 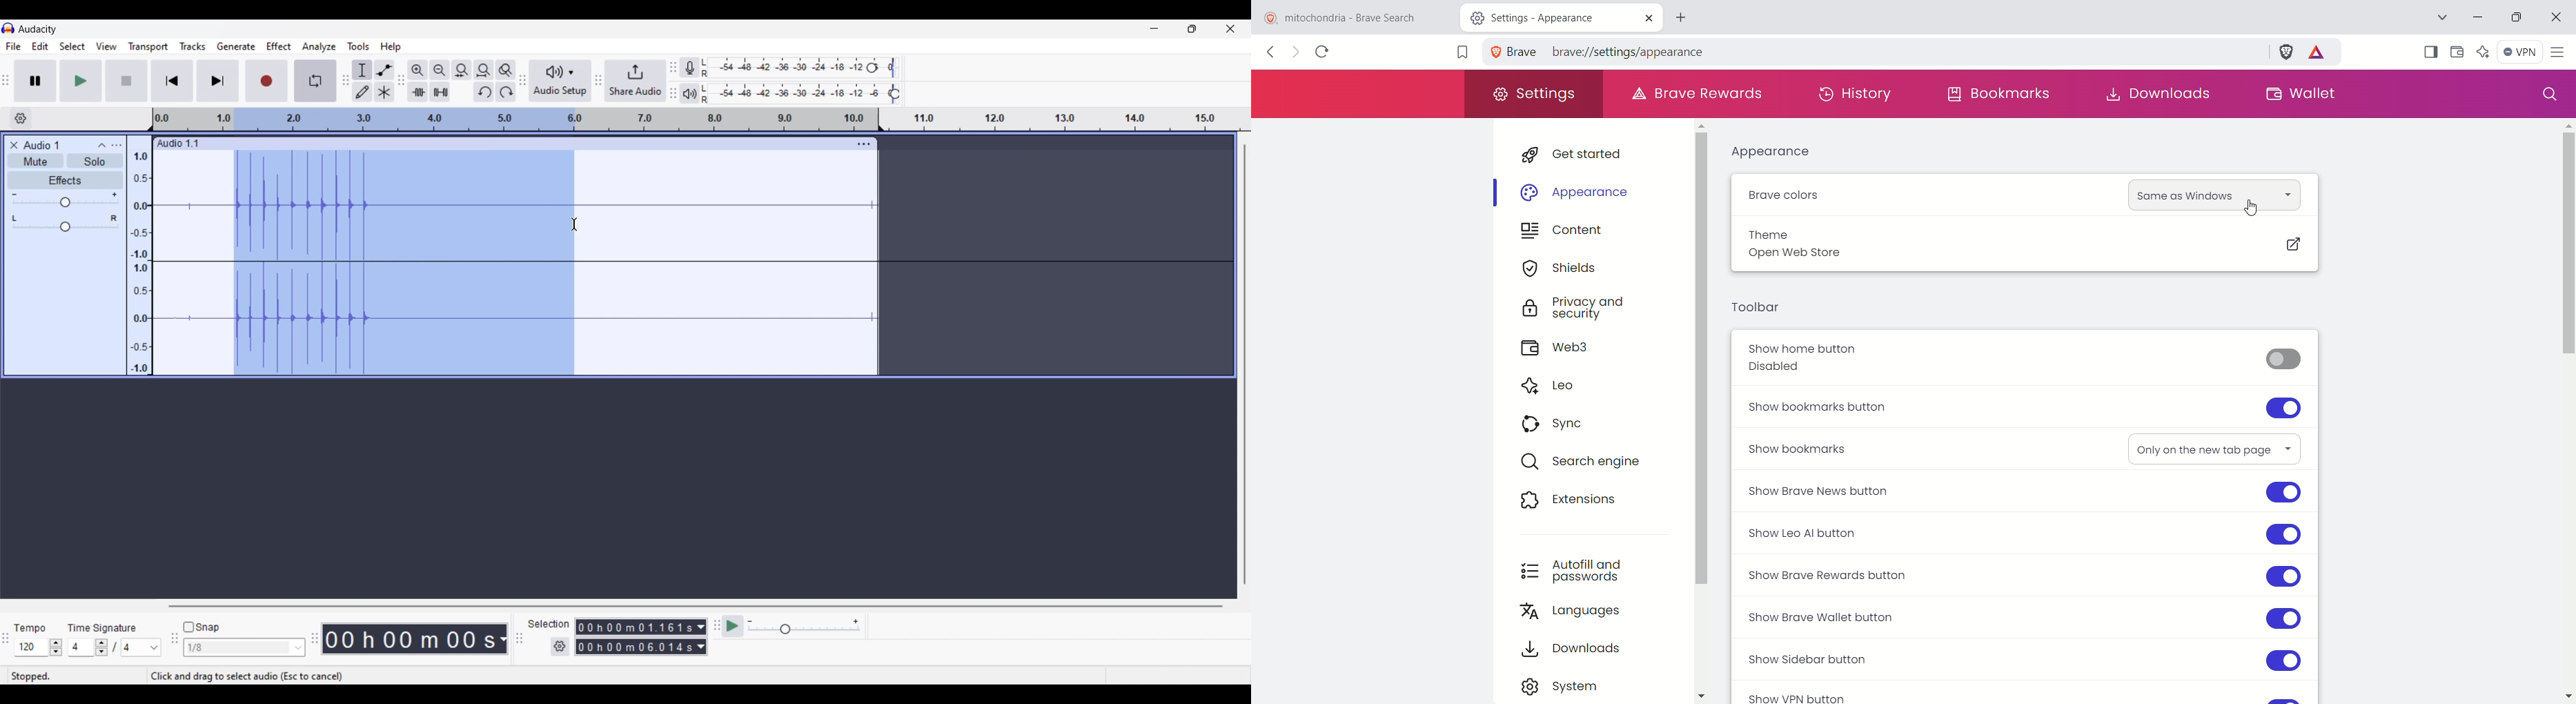 What do you see at coordinates (864, 143) in the screenshot?
I see `Track settings` at bounding box center [864, 143].